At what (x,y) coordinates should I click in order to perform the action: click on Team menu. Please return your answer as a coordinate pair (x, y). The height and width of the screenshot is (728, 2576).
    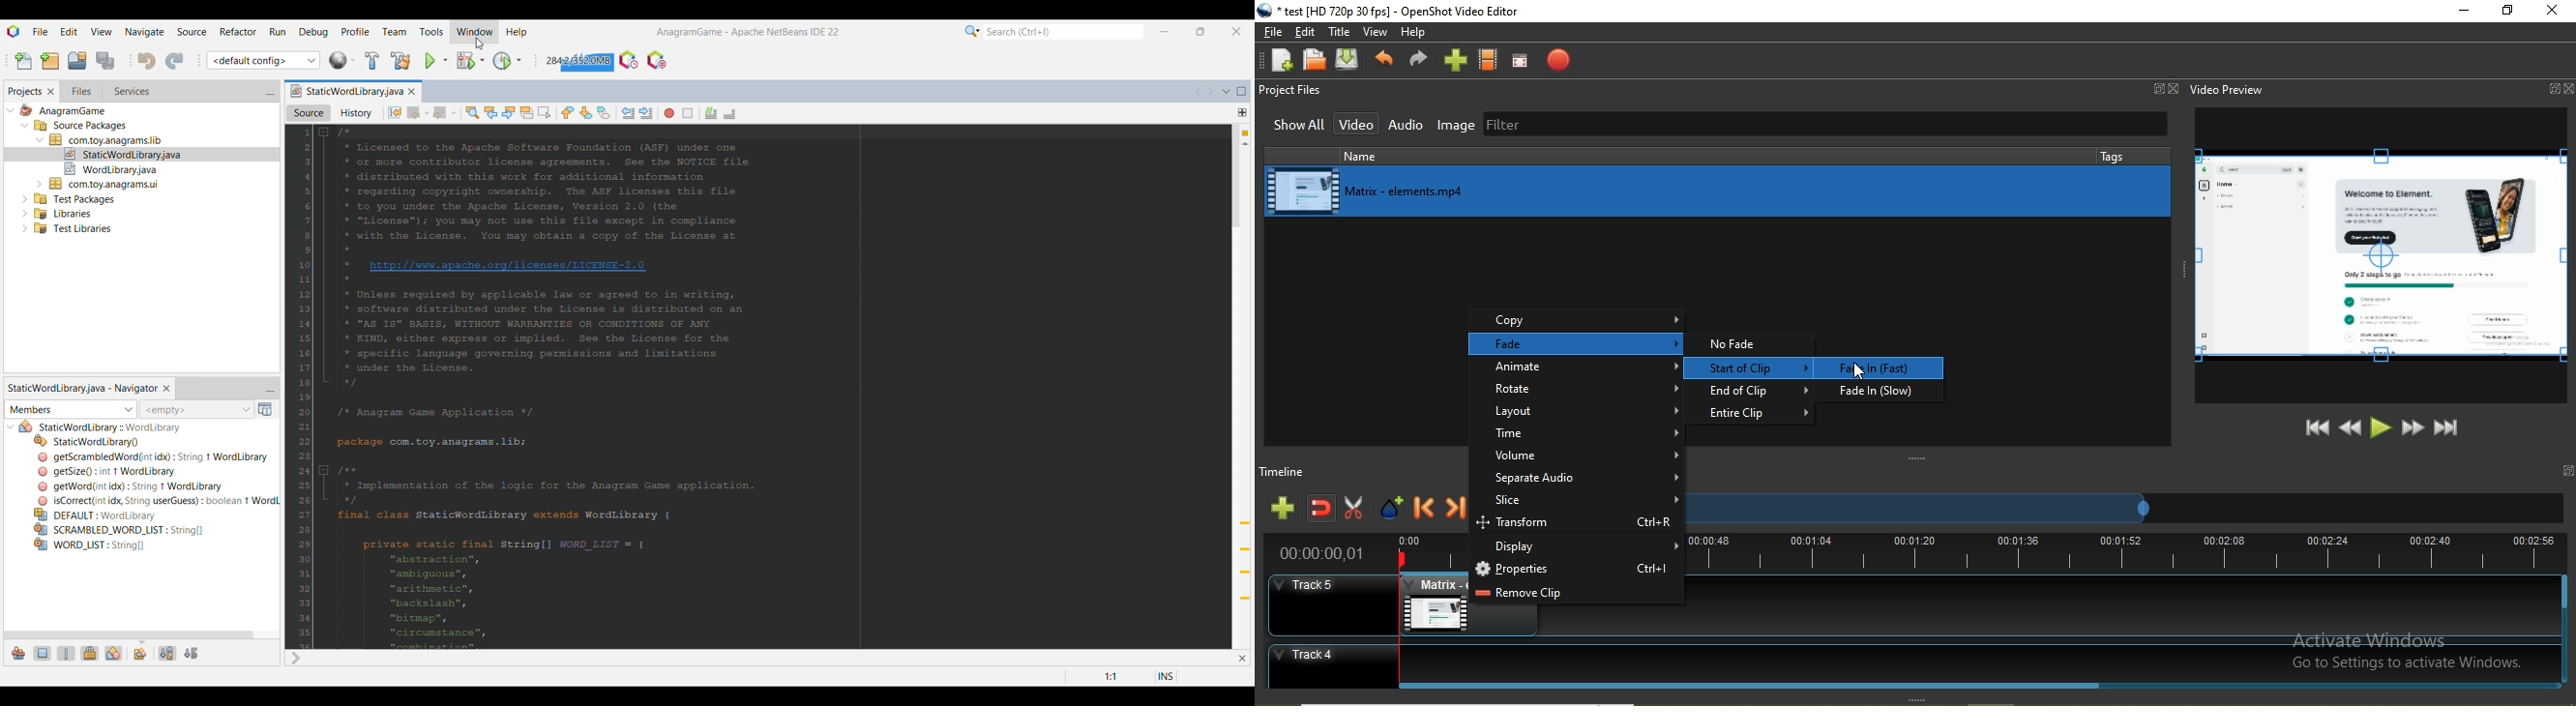
    Looking at the image, I should click on (394, 32).